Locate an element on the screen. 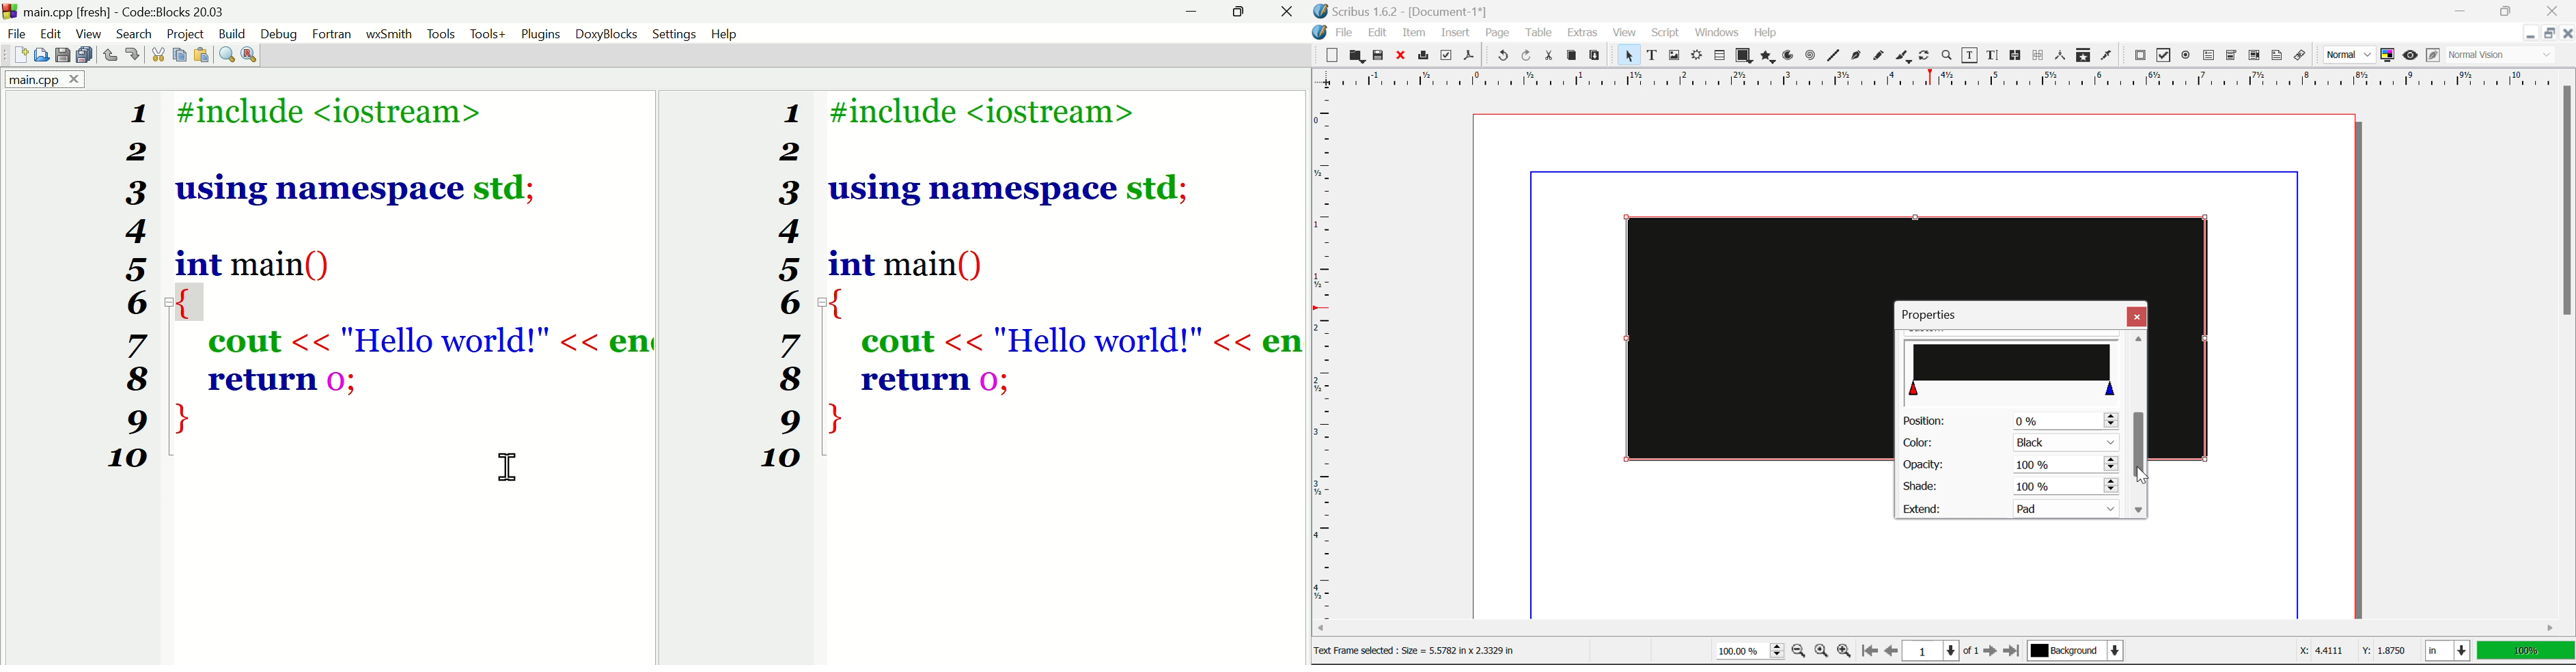 This screenshot has width=2576, height=672. Replace is located at coordinates (253, 53).